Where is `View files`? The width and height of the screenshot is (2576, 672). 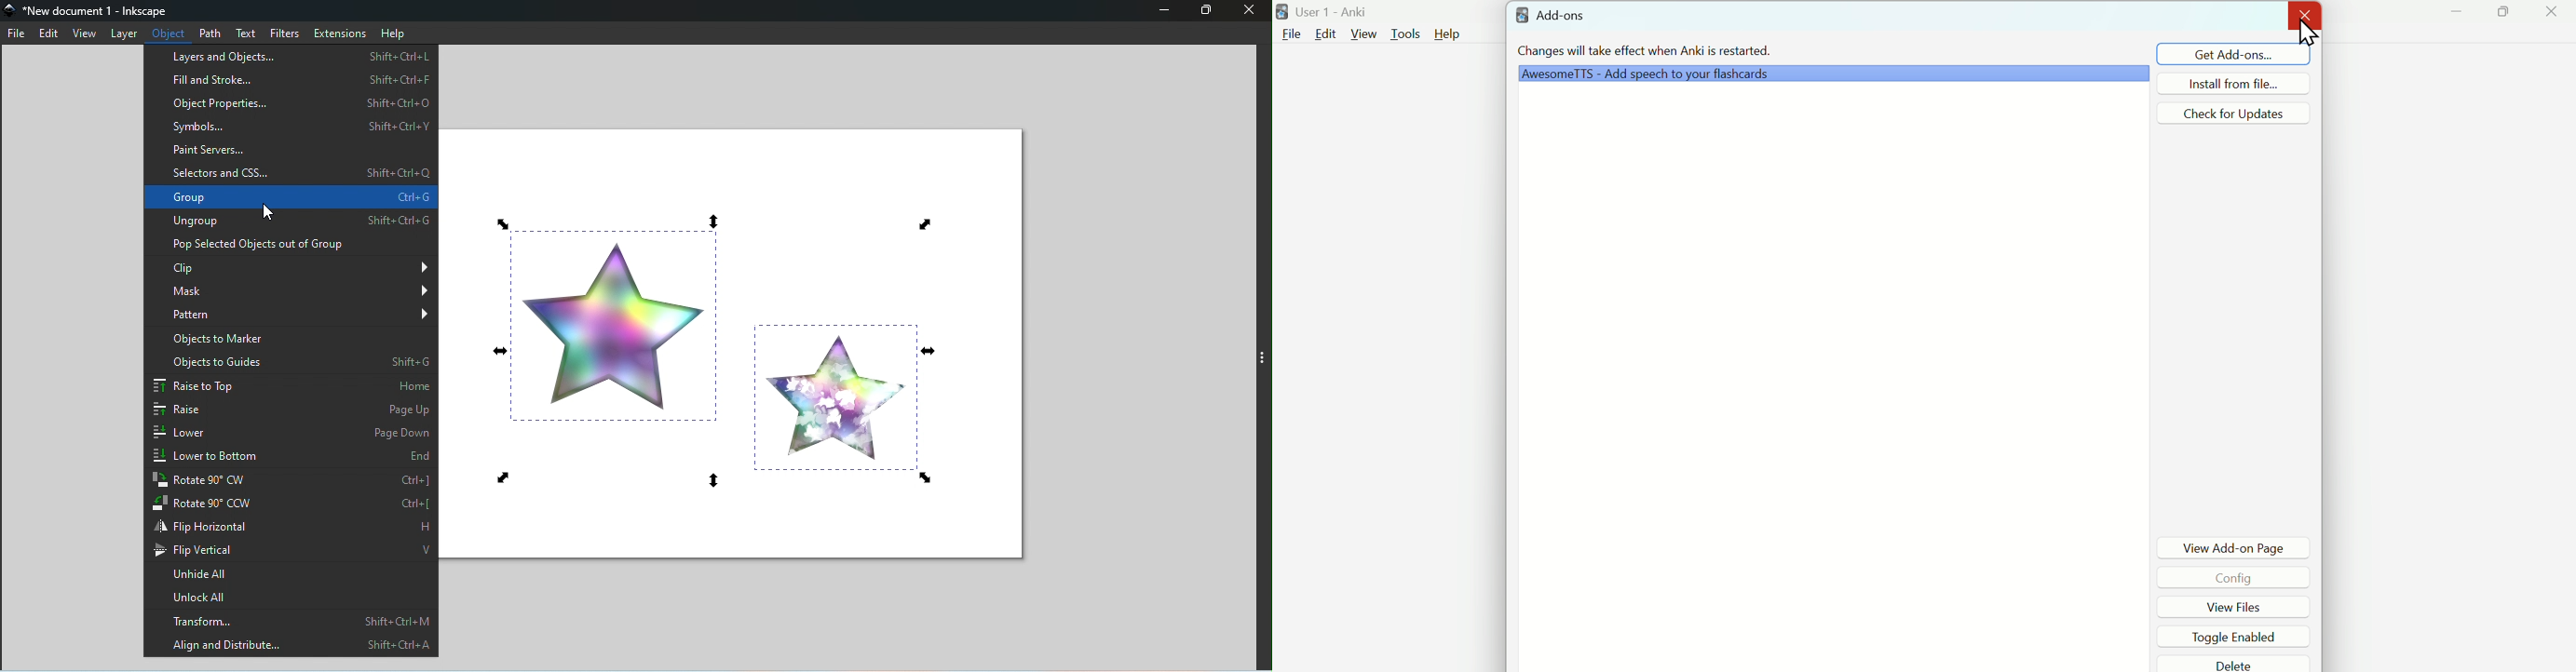 View files is located at coordinates (2222, 608).